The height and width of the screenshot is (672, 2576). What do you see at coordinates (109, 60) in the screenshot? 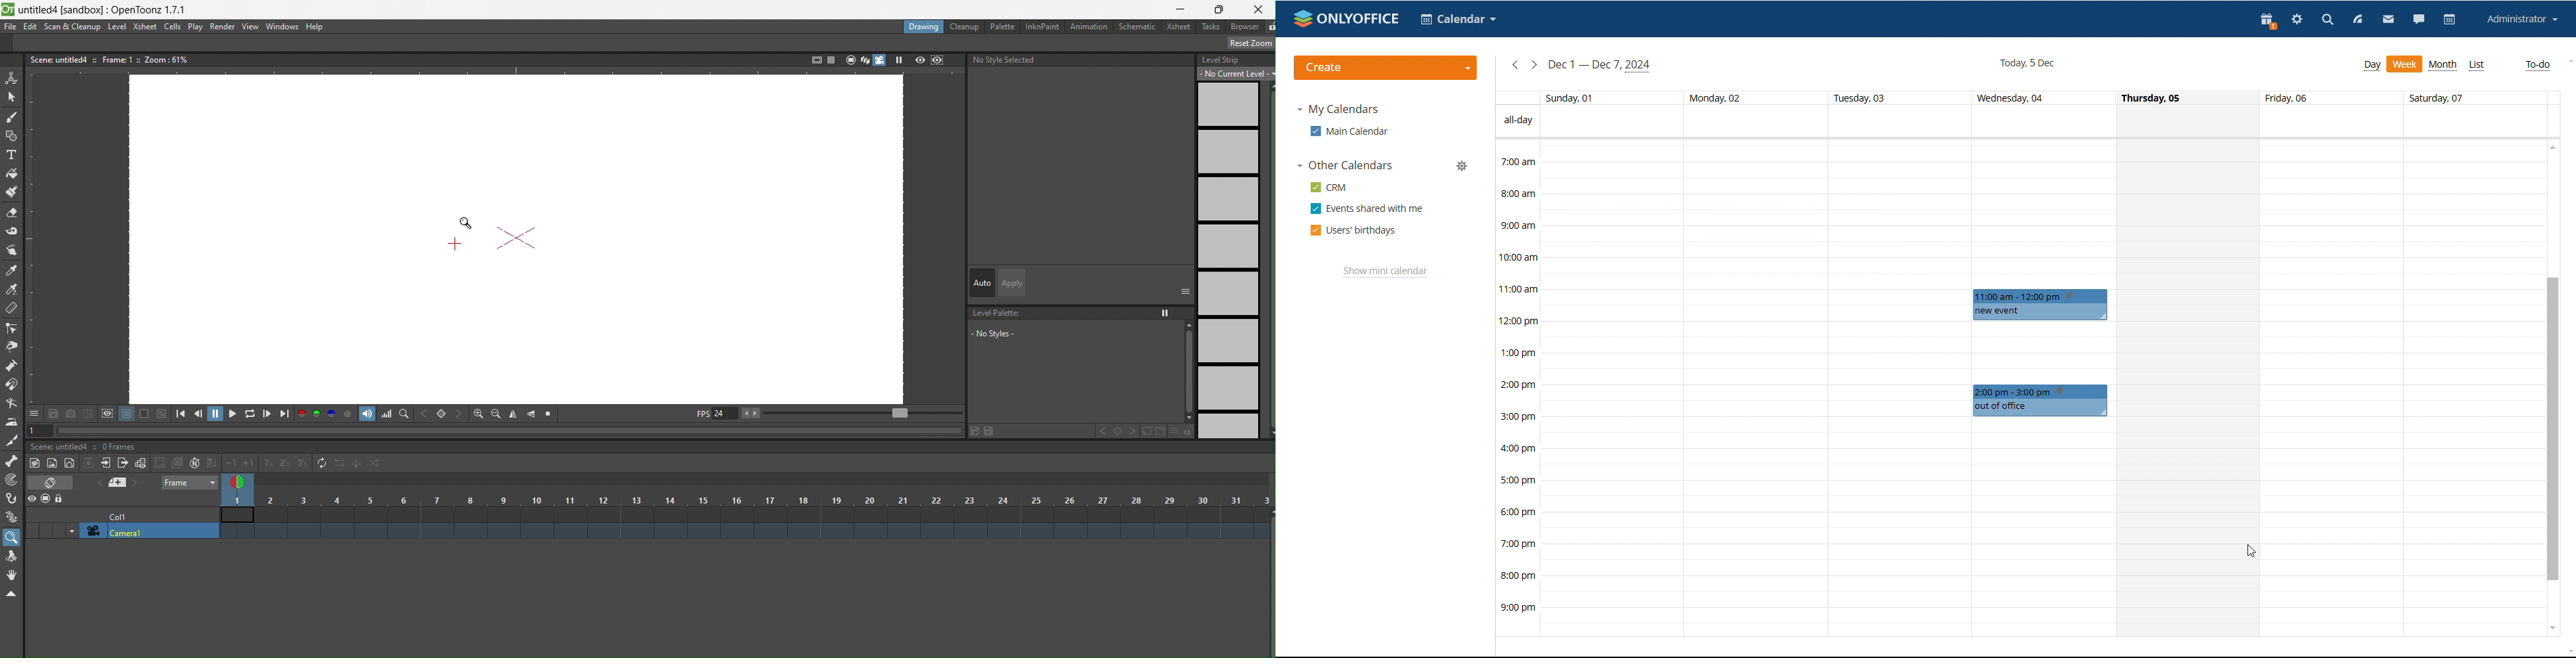
I see `text` at bounding box center [109, 60].